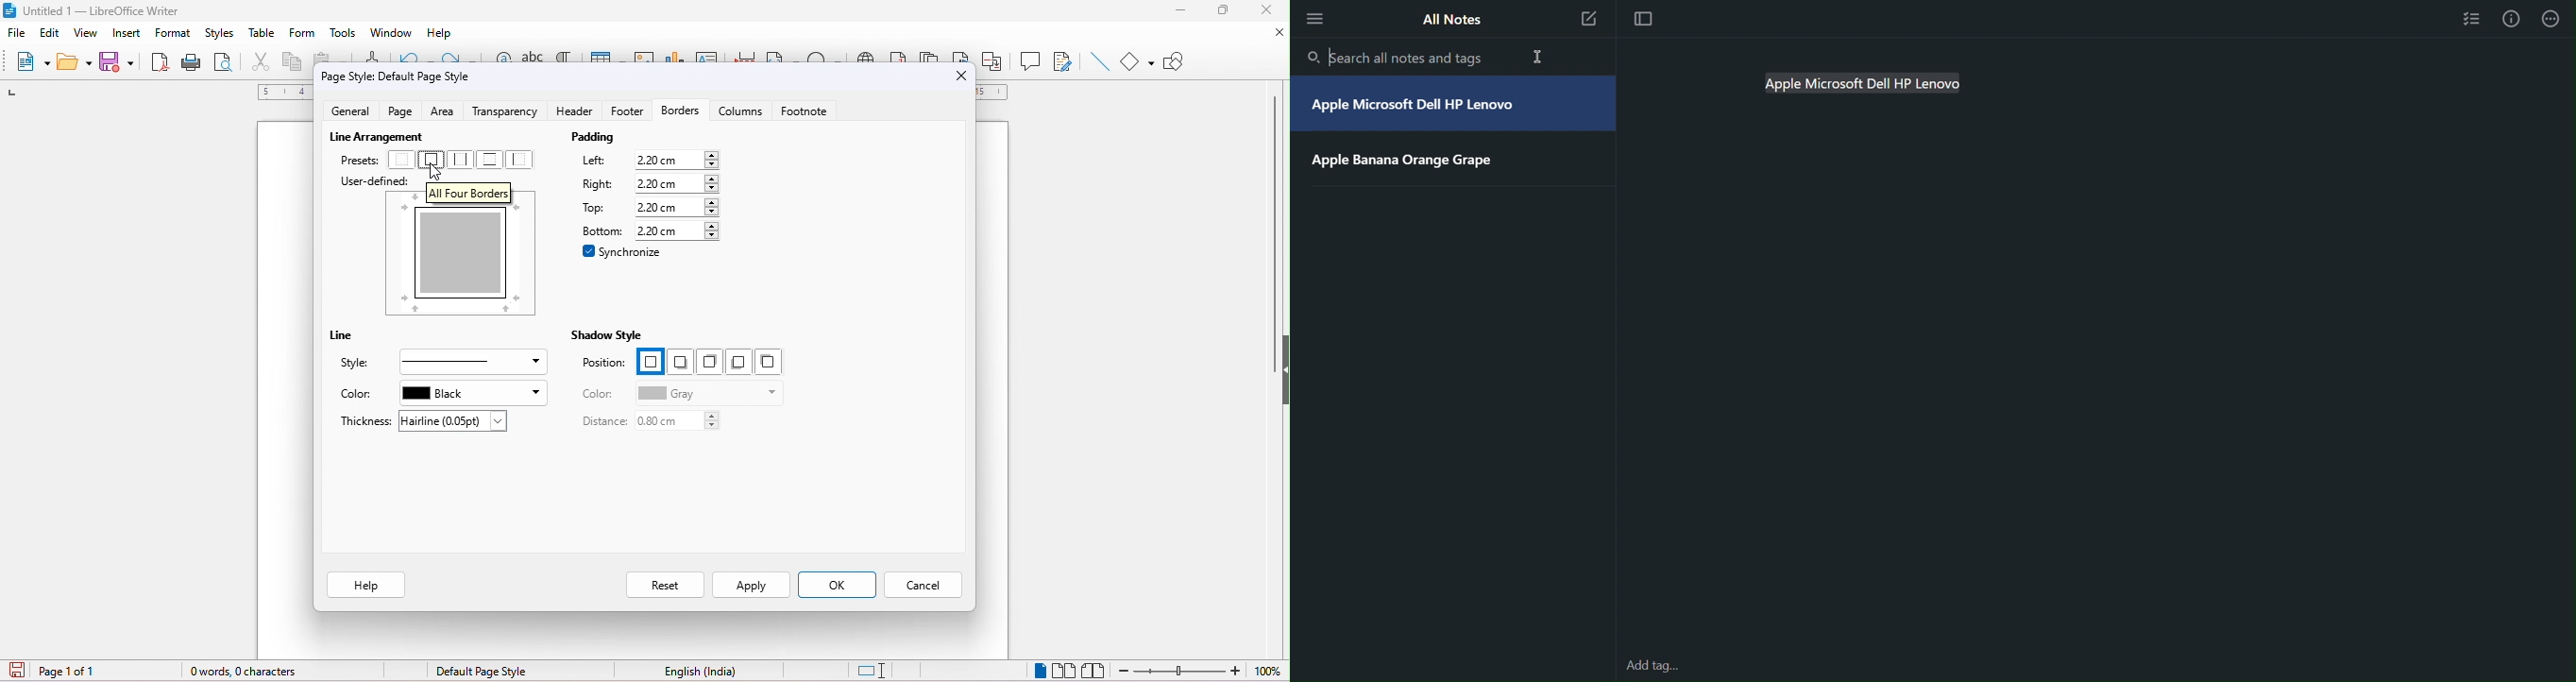  I want to click on position, so click(605, 365).